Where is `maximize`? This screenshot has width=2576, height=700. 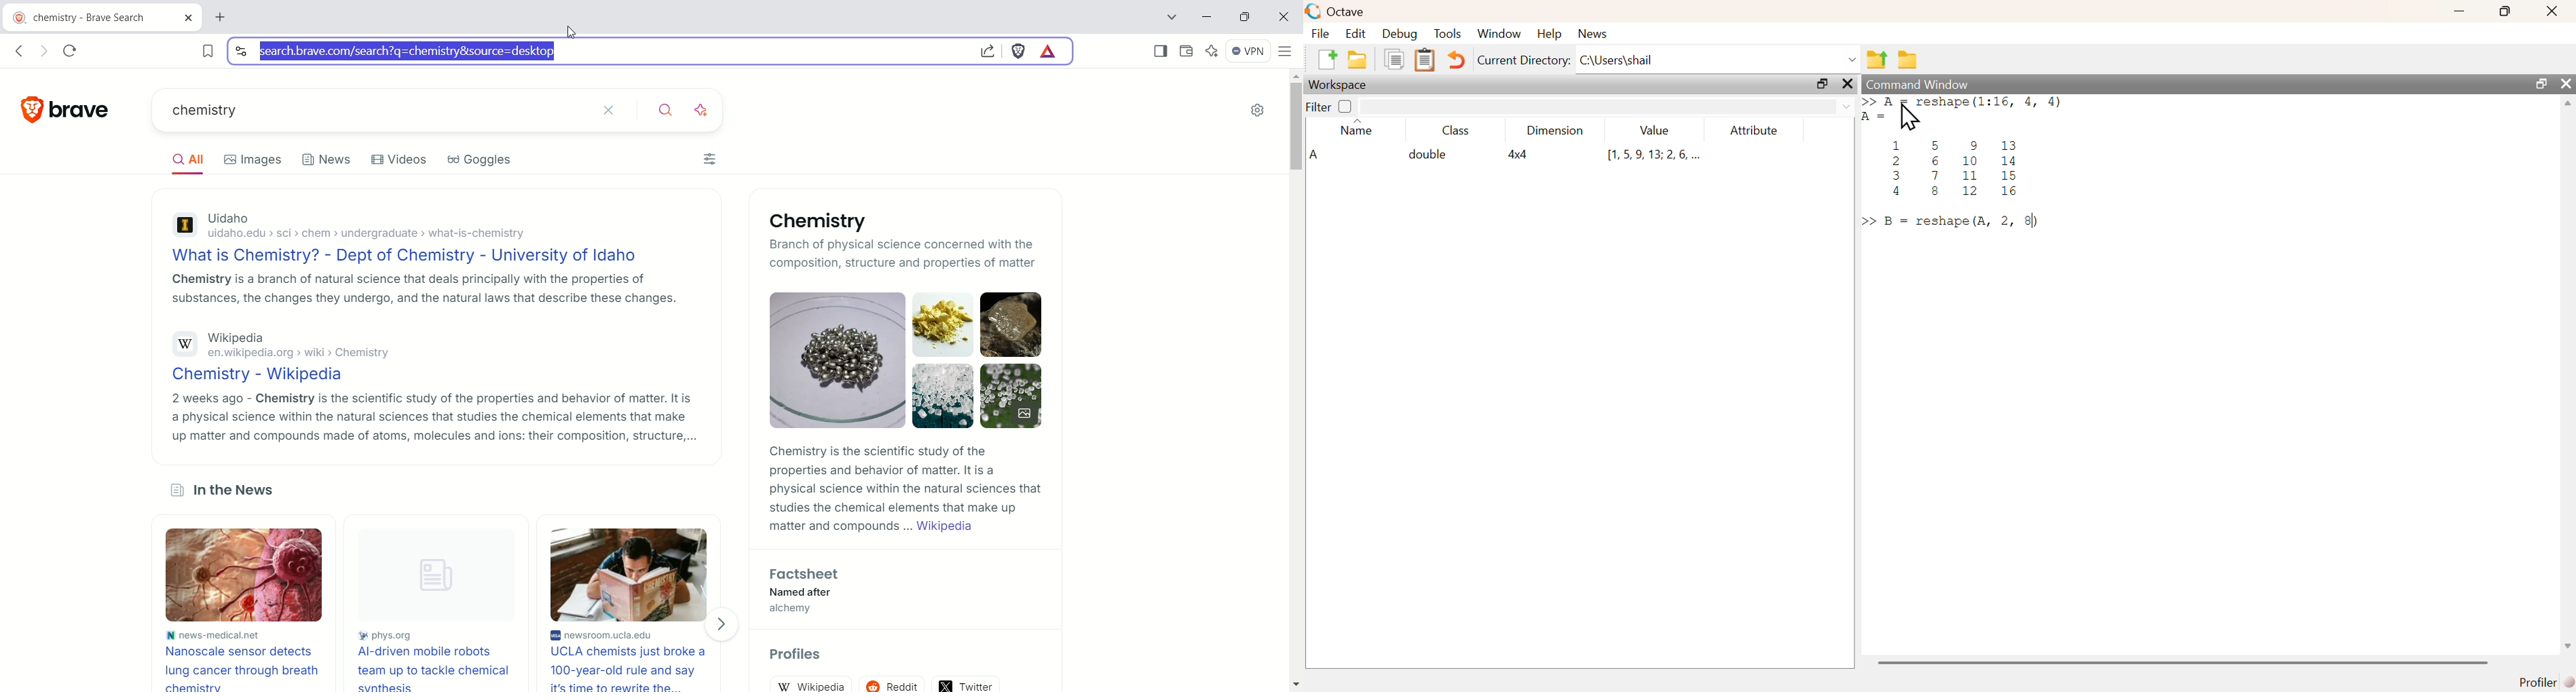
maximize is located at coordinates (1821, 85).